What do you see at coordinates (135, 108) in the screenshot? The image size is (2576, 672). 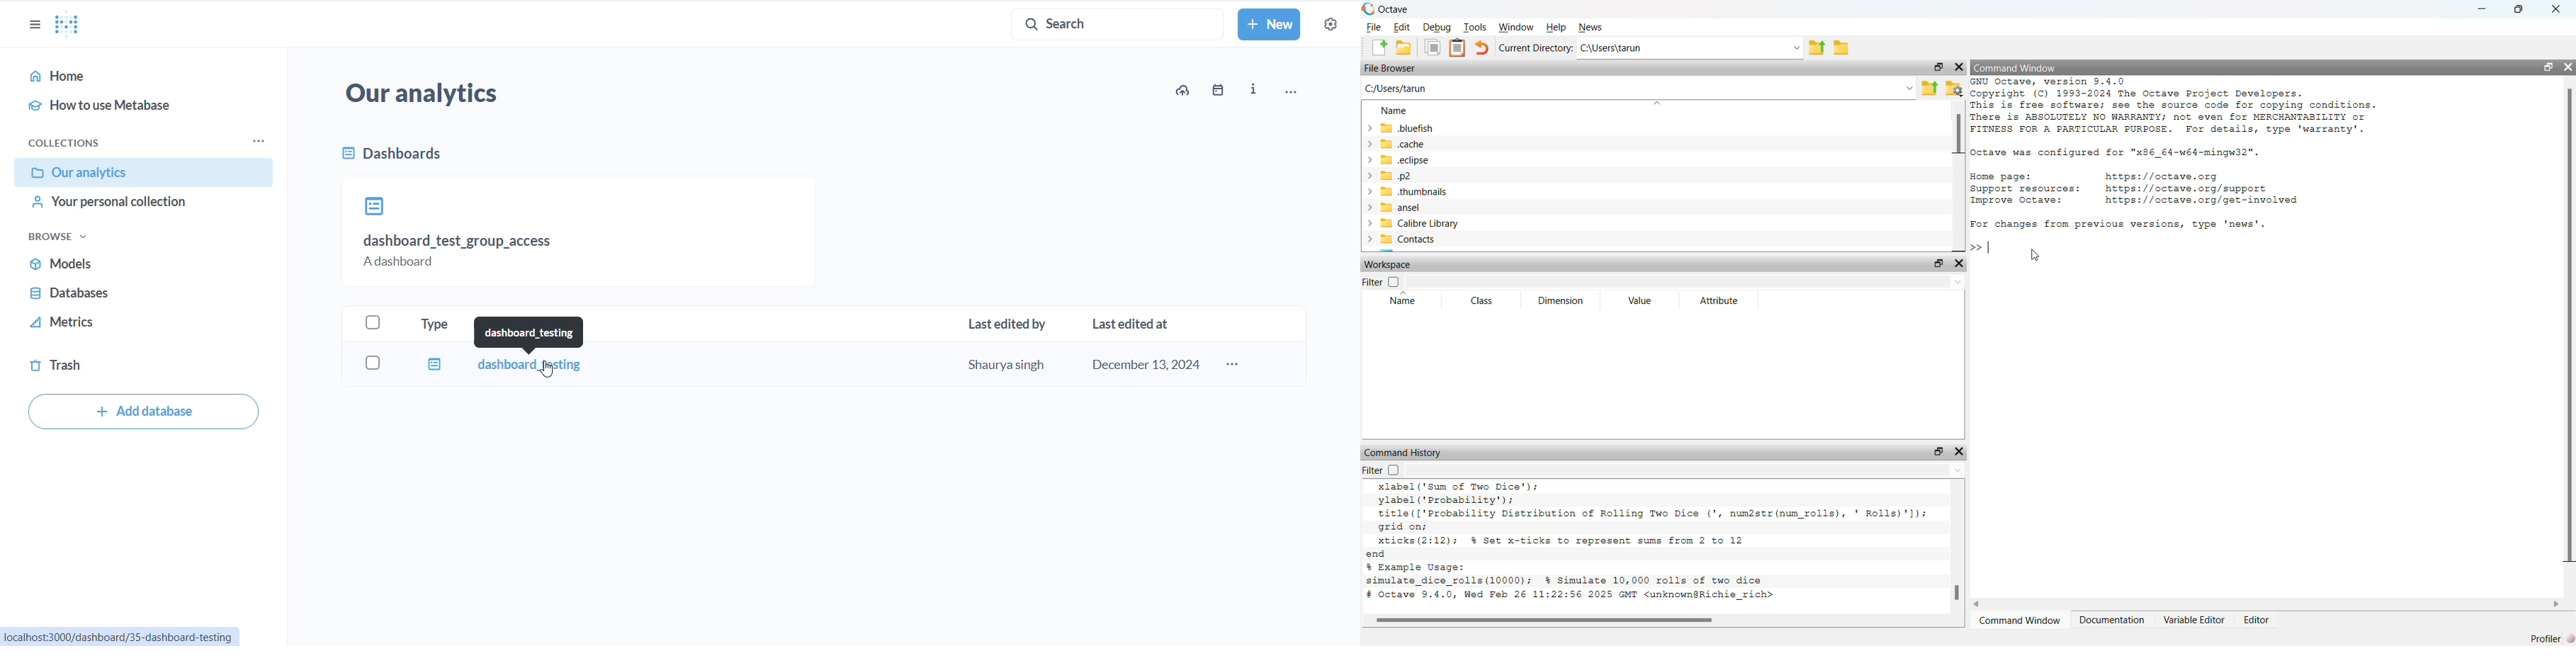 I see `how to use metabase ` at bounding box center [135, 108].